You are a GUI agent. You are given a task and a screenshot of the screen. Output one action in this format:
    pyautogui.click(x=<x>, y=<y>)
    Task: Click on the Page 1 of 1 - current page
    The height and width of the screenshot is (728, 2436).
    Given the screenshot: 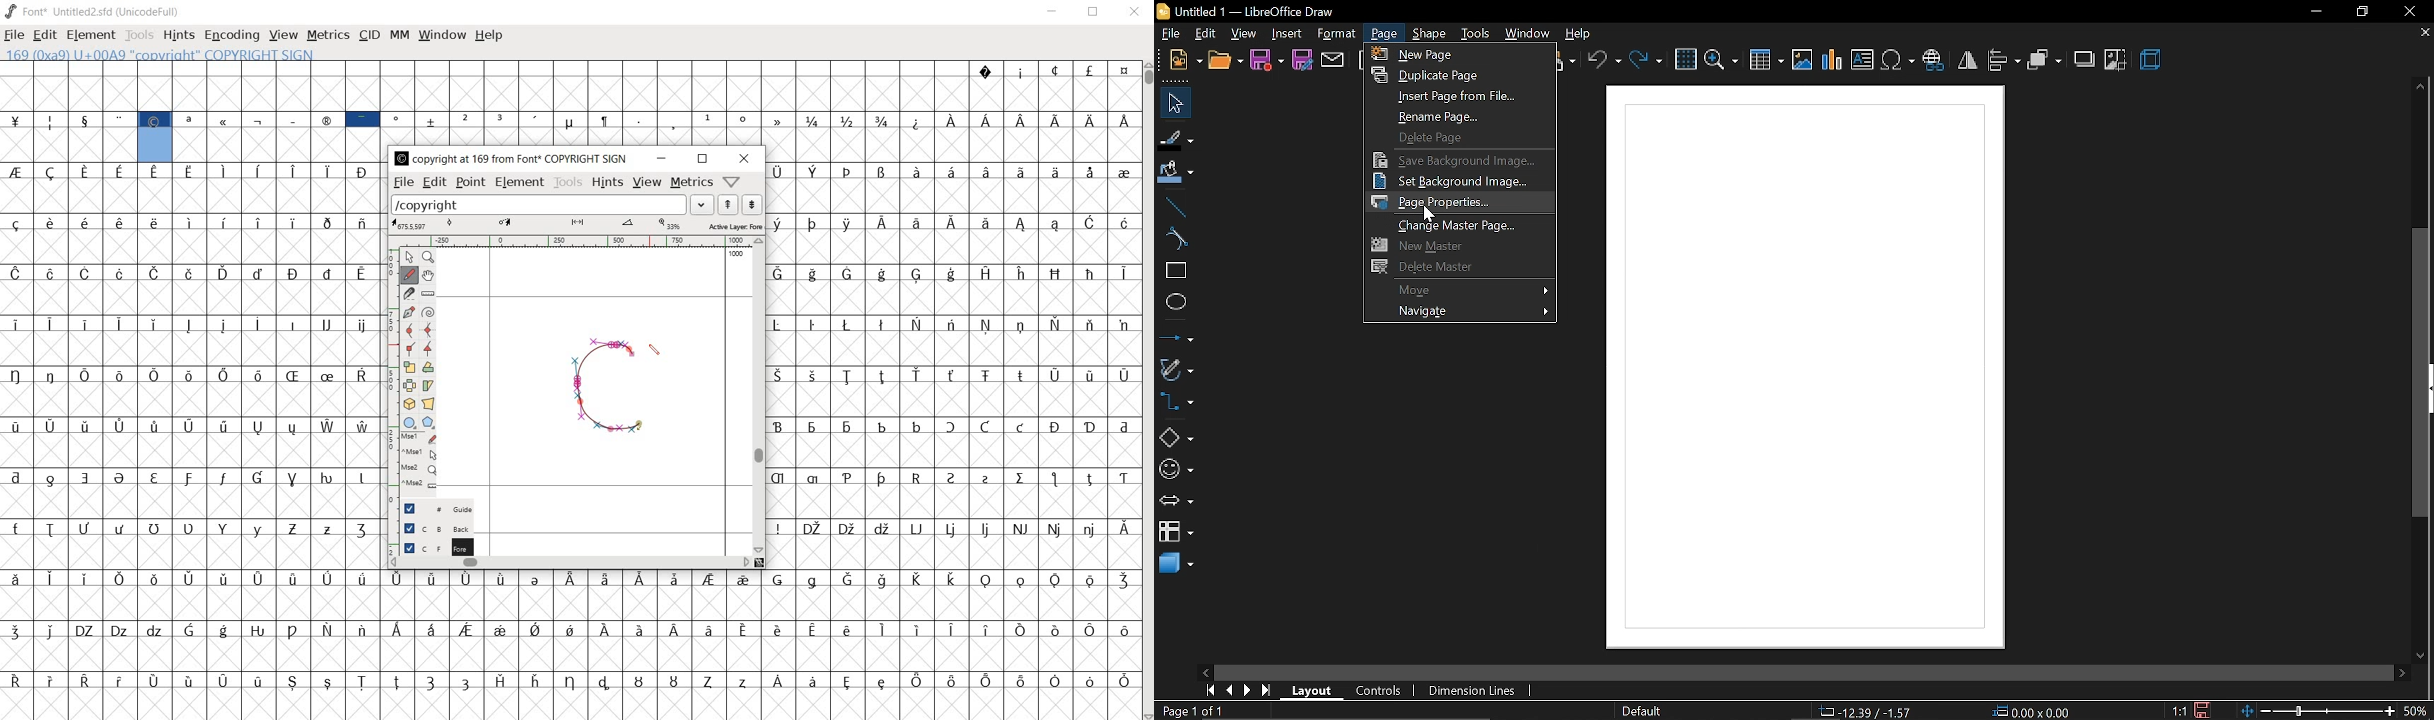 What is the action you would take?
    pyautogui.click(x=1194, y=711)
    